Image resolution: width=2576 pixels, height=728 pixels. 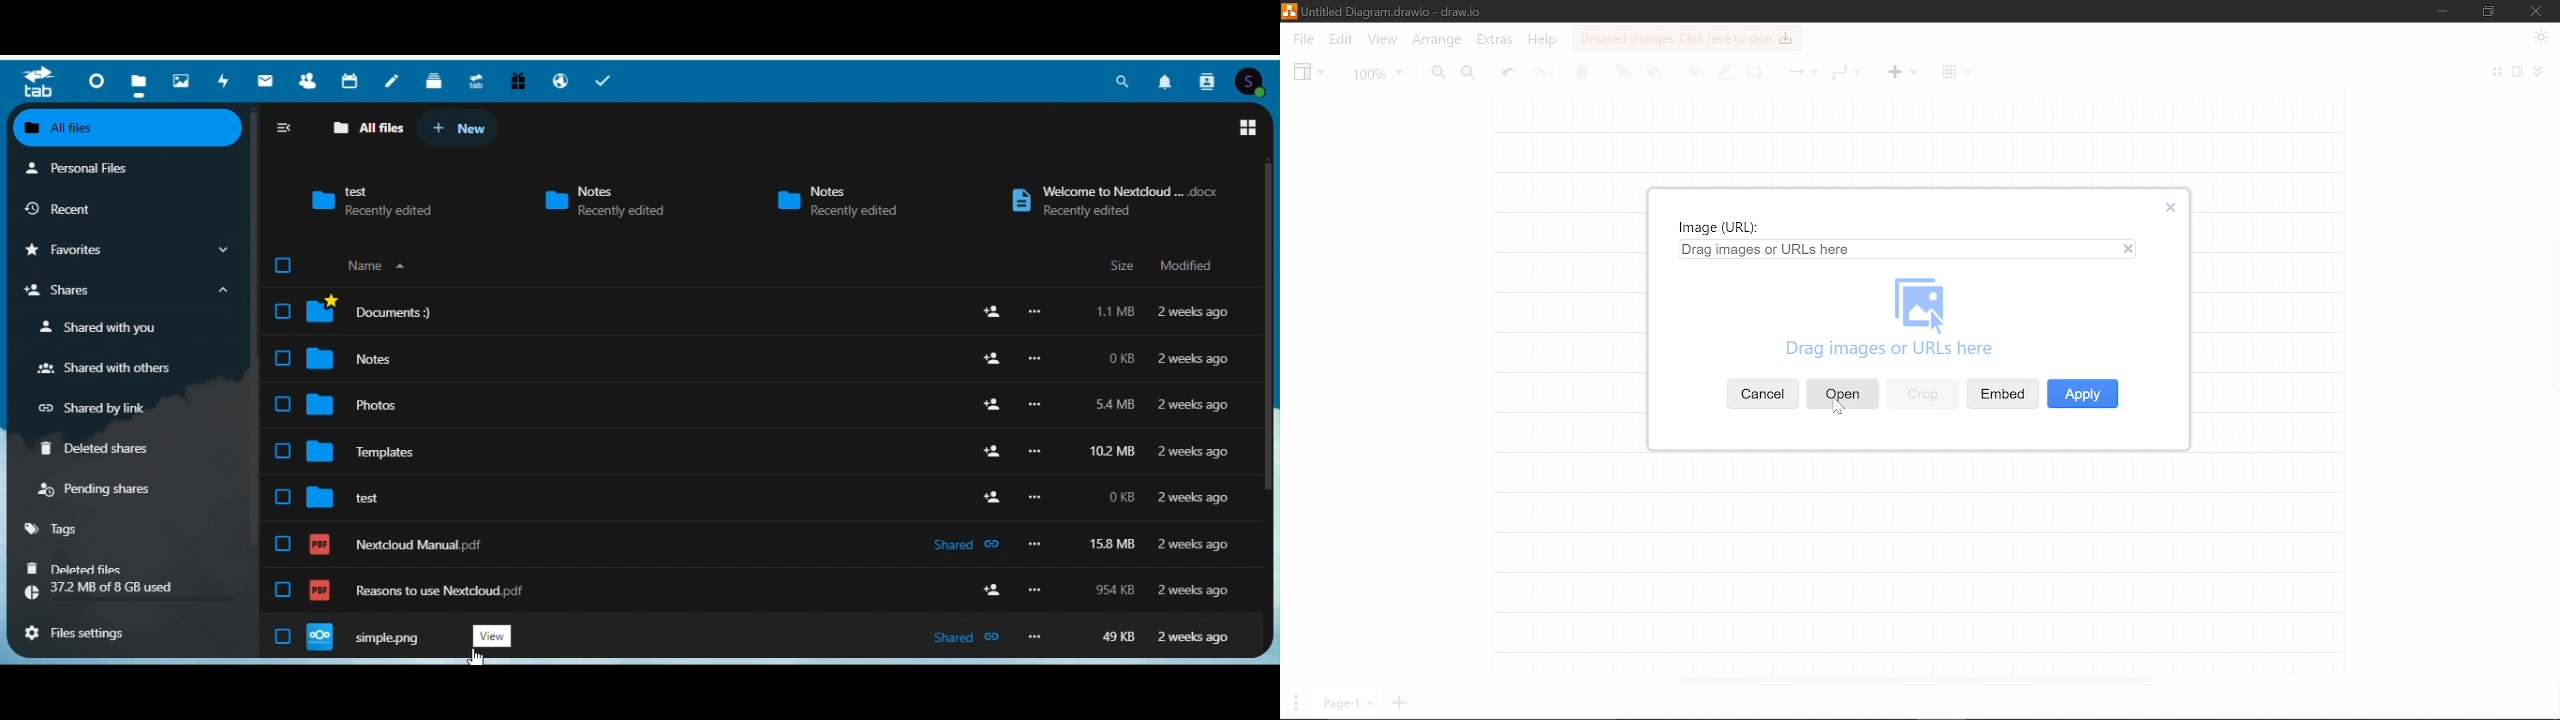 What do you see at coordinates (1754, 72) in the screenshot?
I see `Shadow` at bounding box center [1754, 72].